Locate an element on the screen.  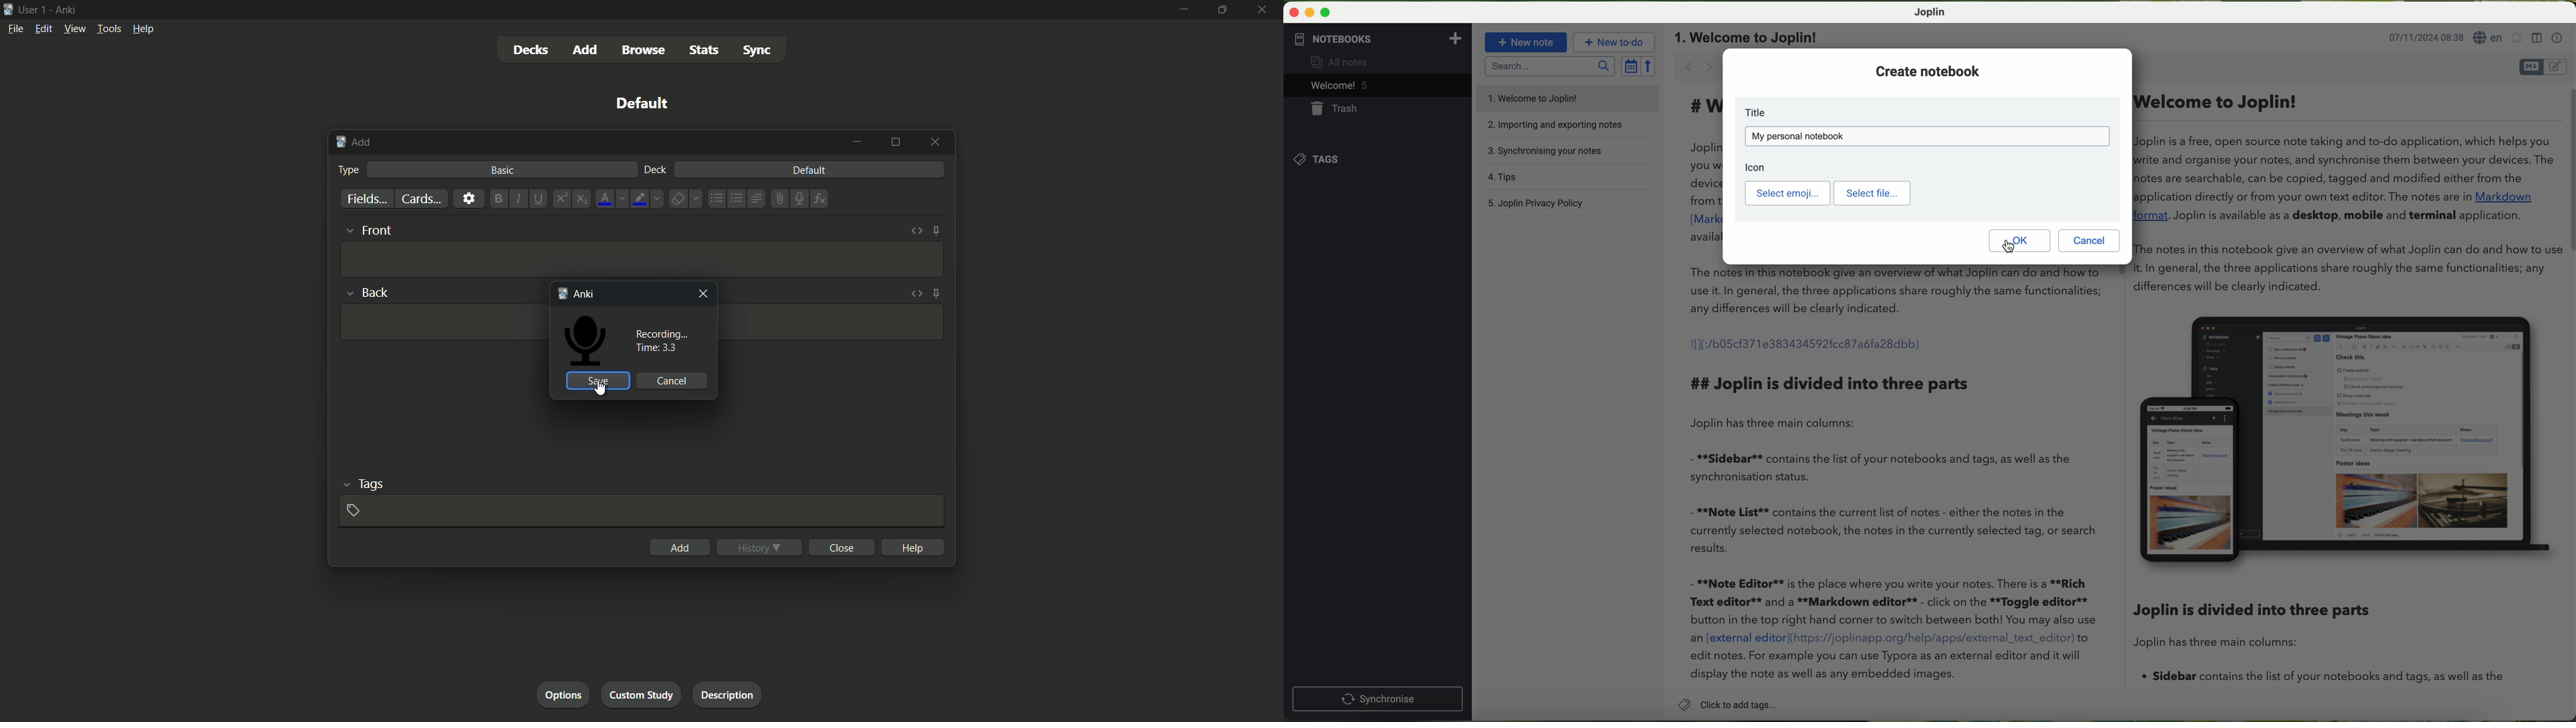
 is located at coordinates (1631, 66).